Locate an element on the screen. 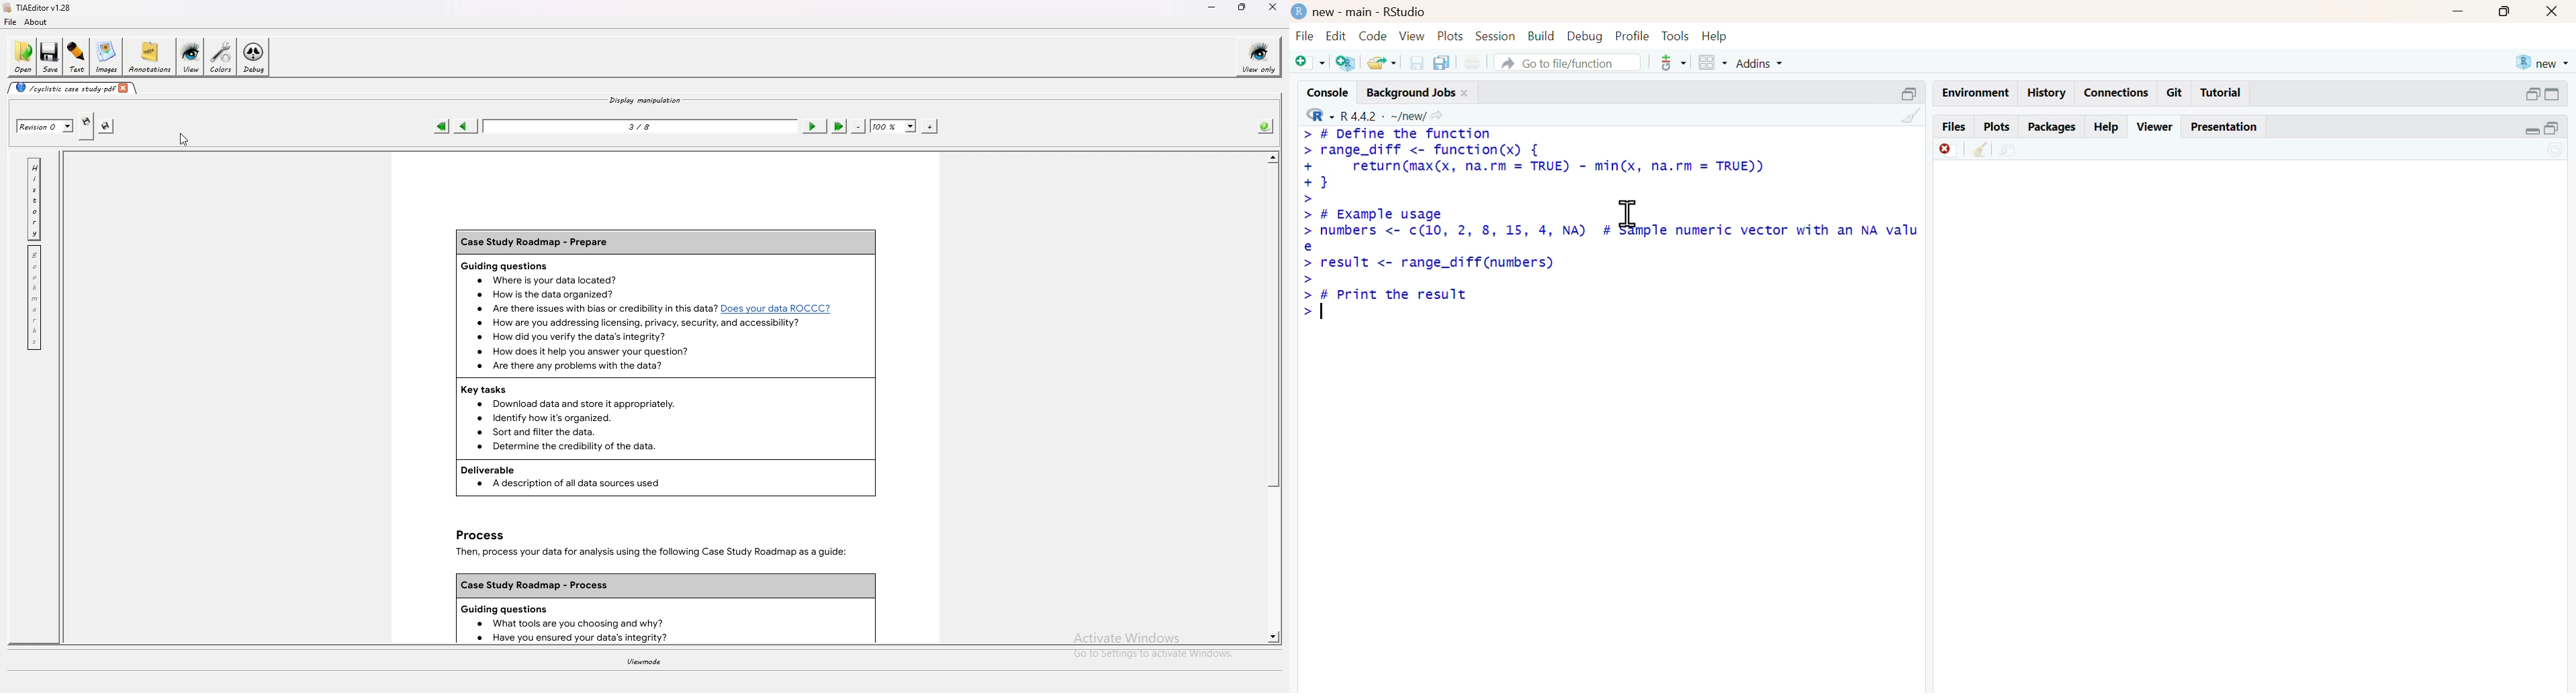 The height and width of the screenshot is (700, 2576). Presentation is located at coordinates (2224, 127).